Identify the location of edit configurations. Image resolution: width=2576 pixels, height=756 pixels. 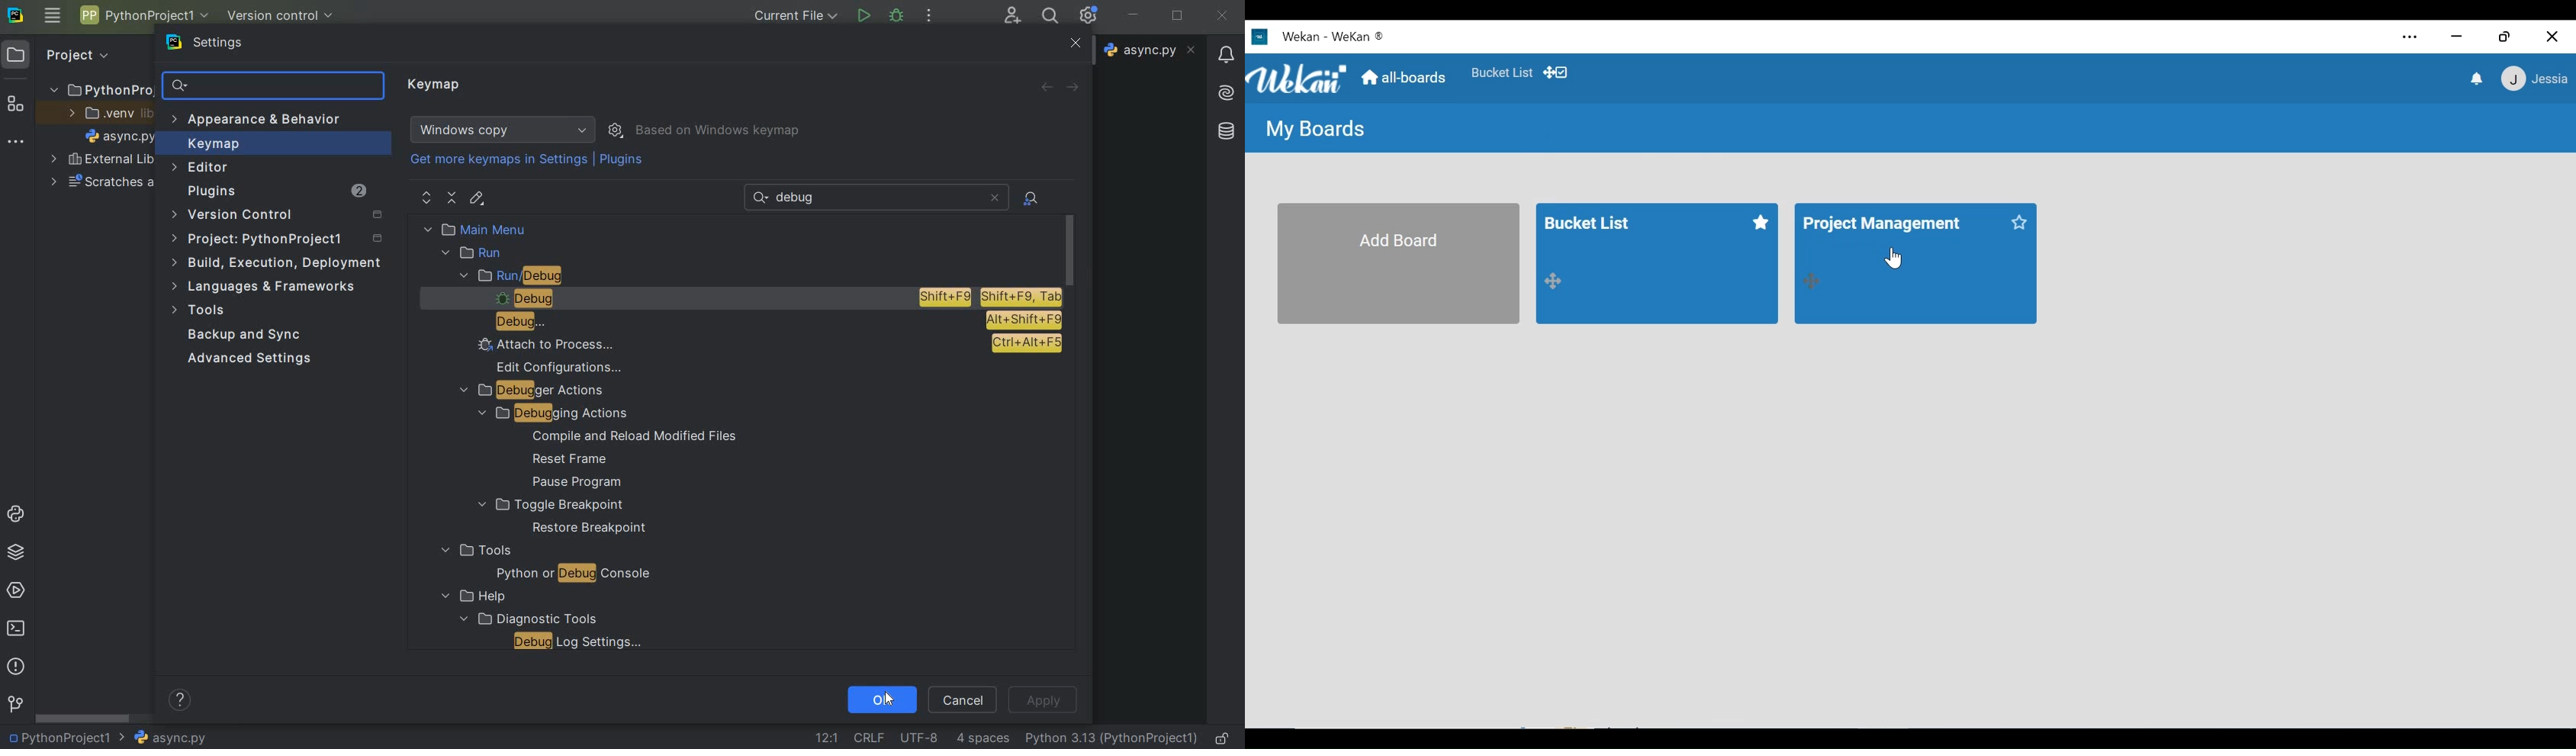
(561, 366).